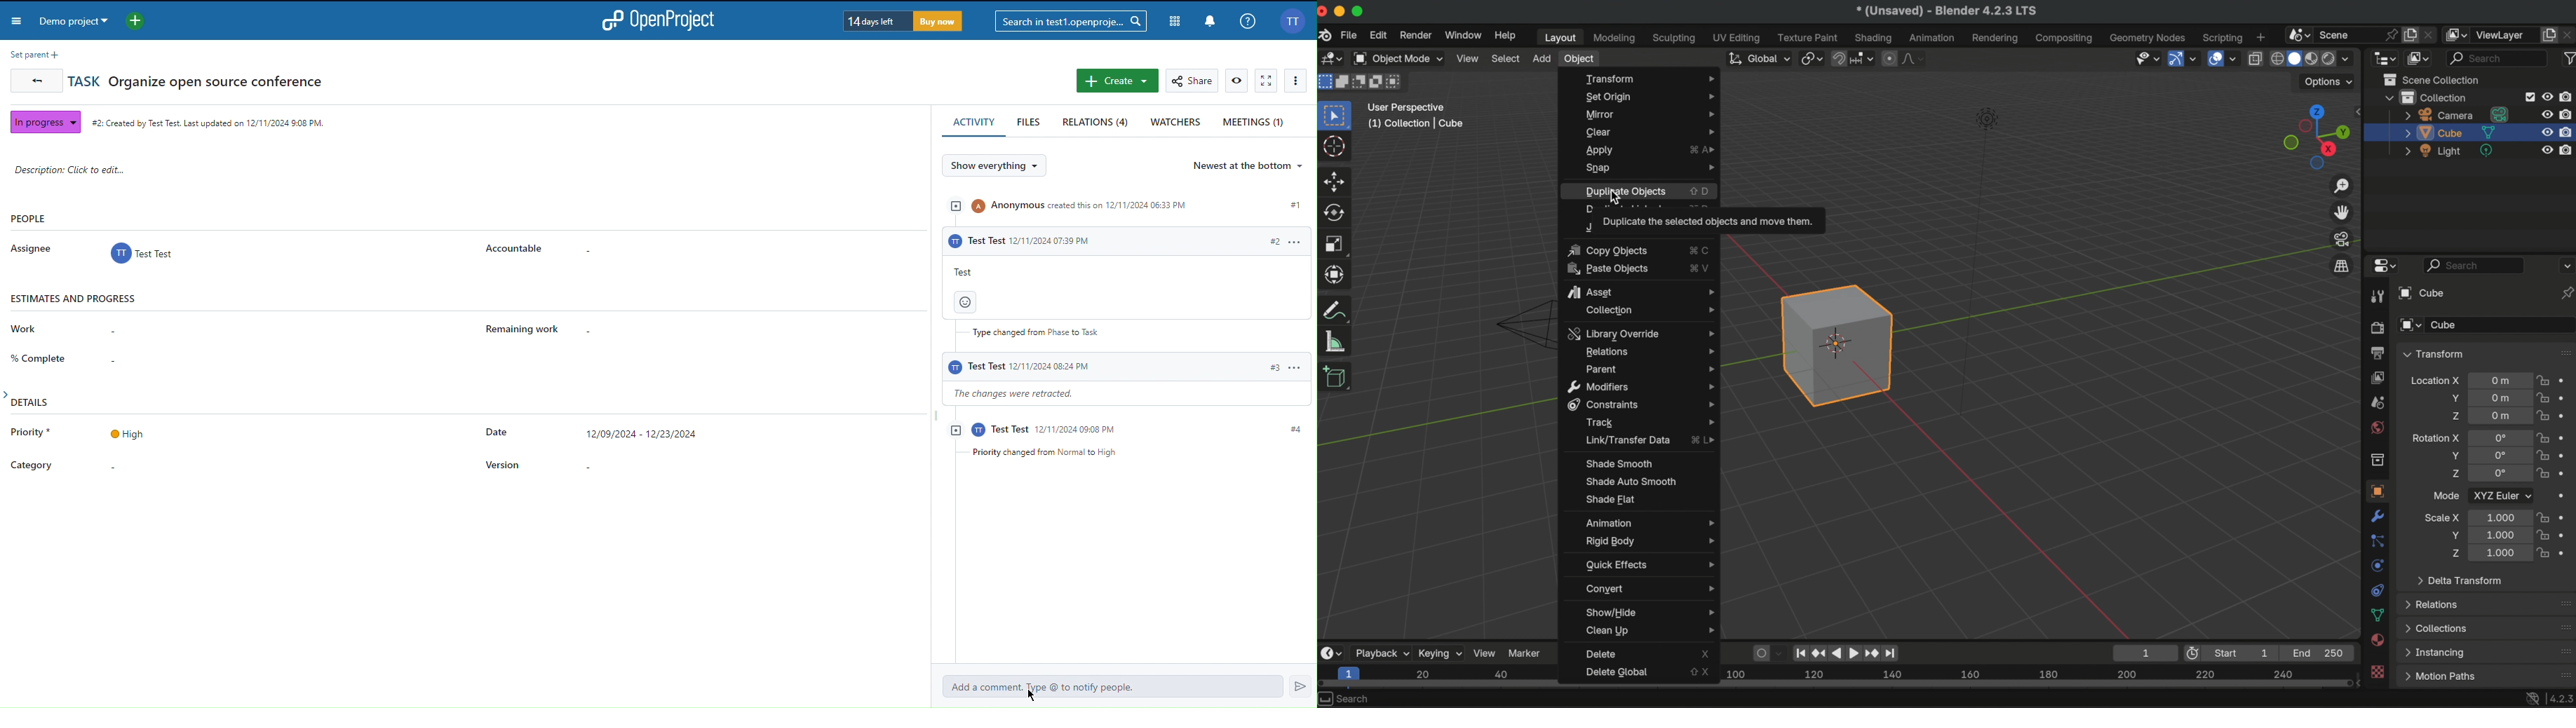 Image resolution: width=2576 pixels, height=728 pixels. I want to click on viewport shading solid mode, so click(2294, 57).